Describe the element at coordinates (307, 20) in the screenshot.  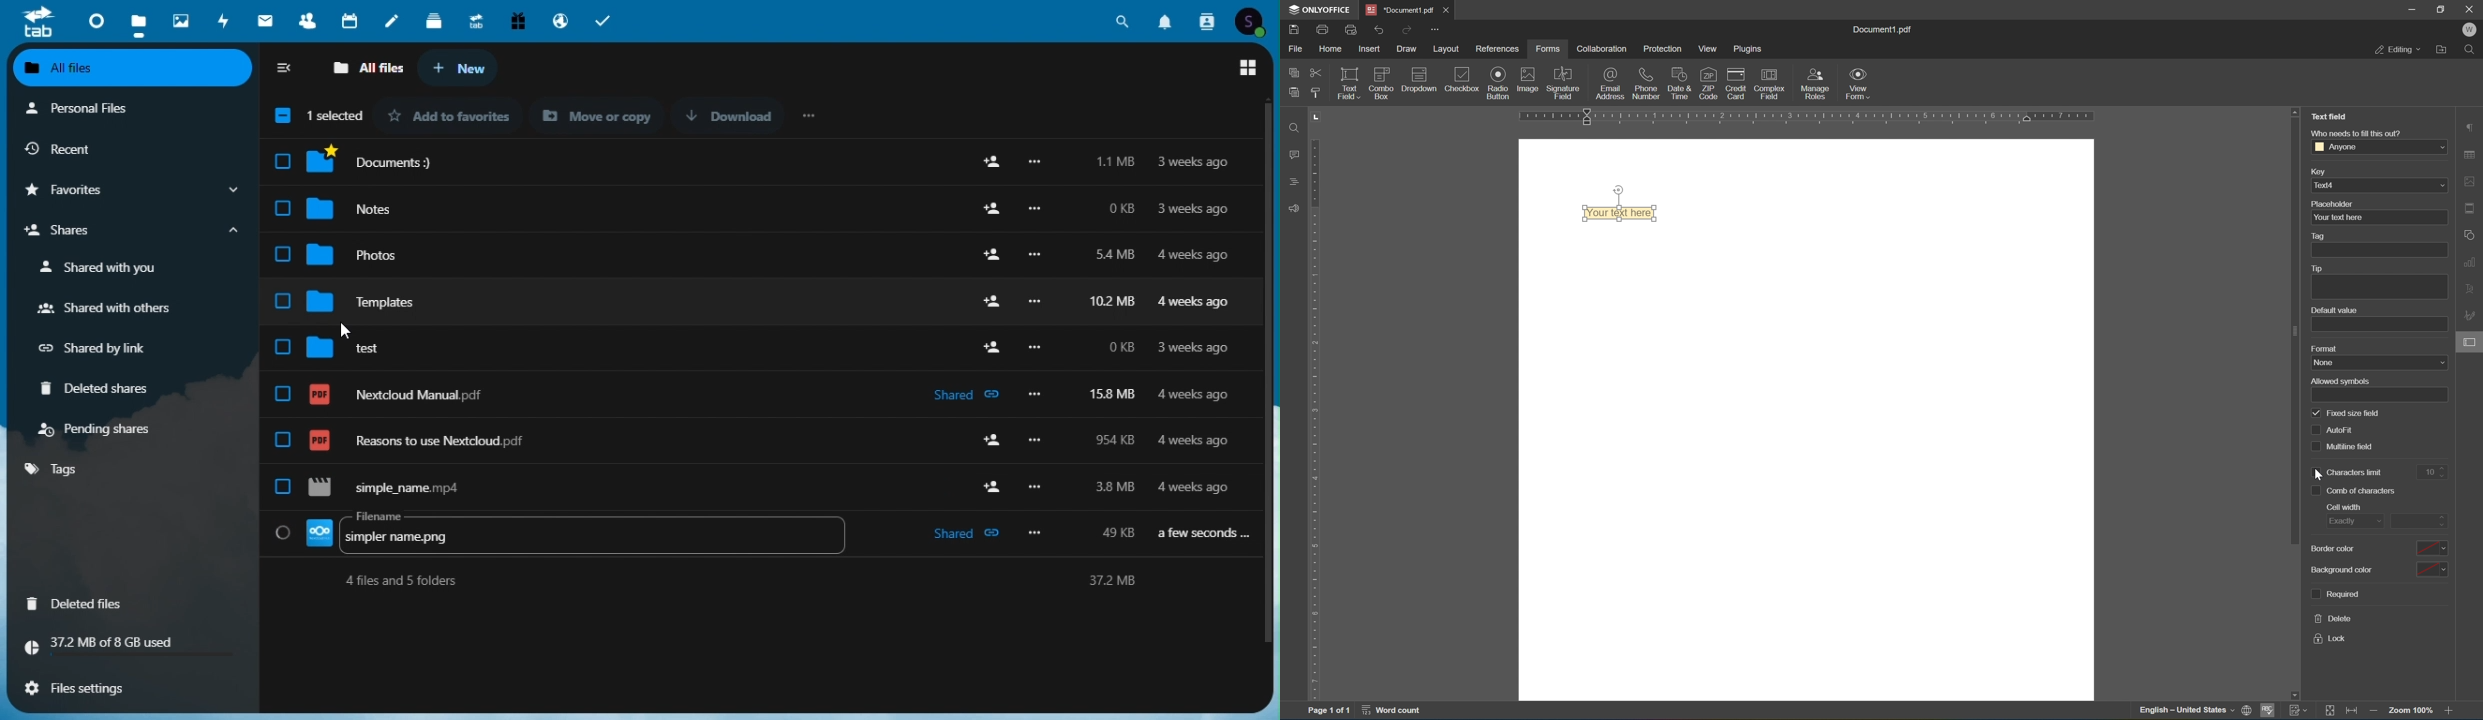
I see `contacts` at that location.